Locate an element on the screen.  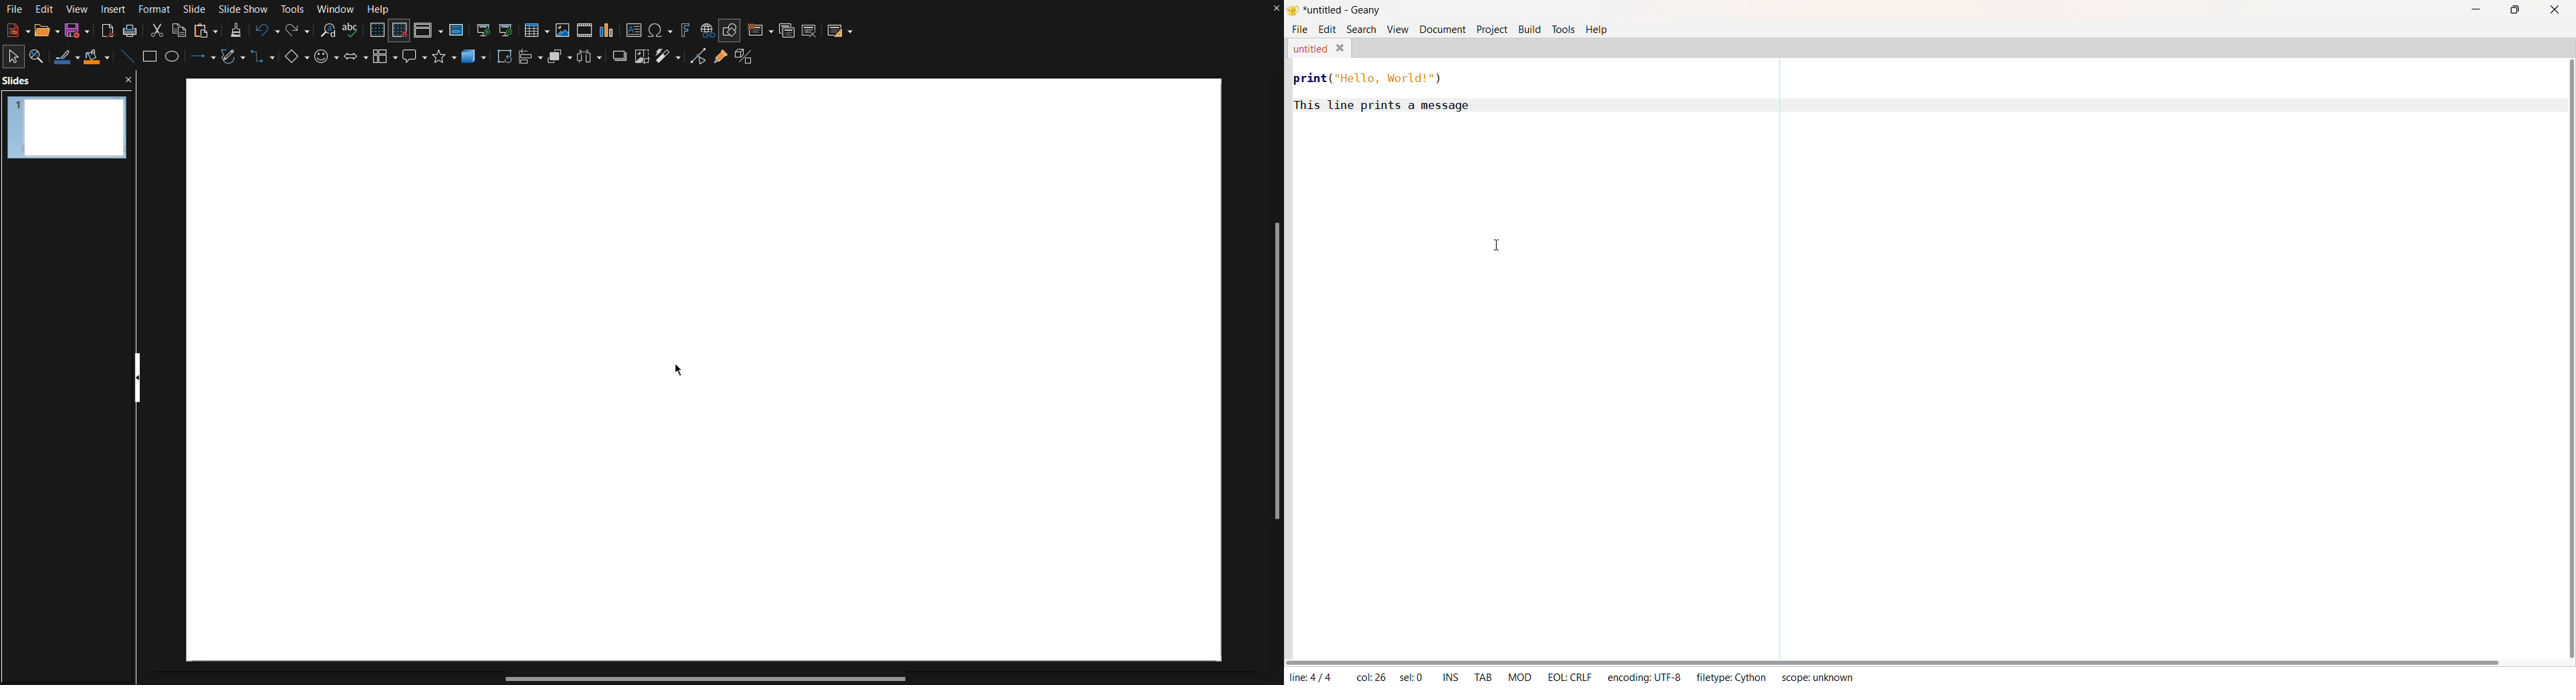
Crop images is located at coordinates (642, 61).